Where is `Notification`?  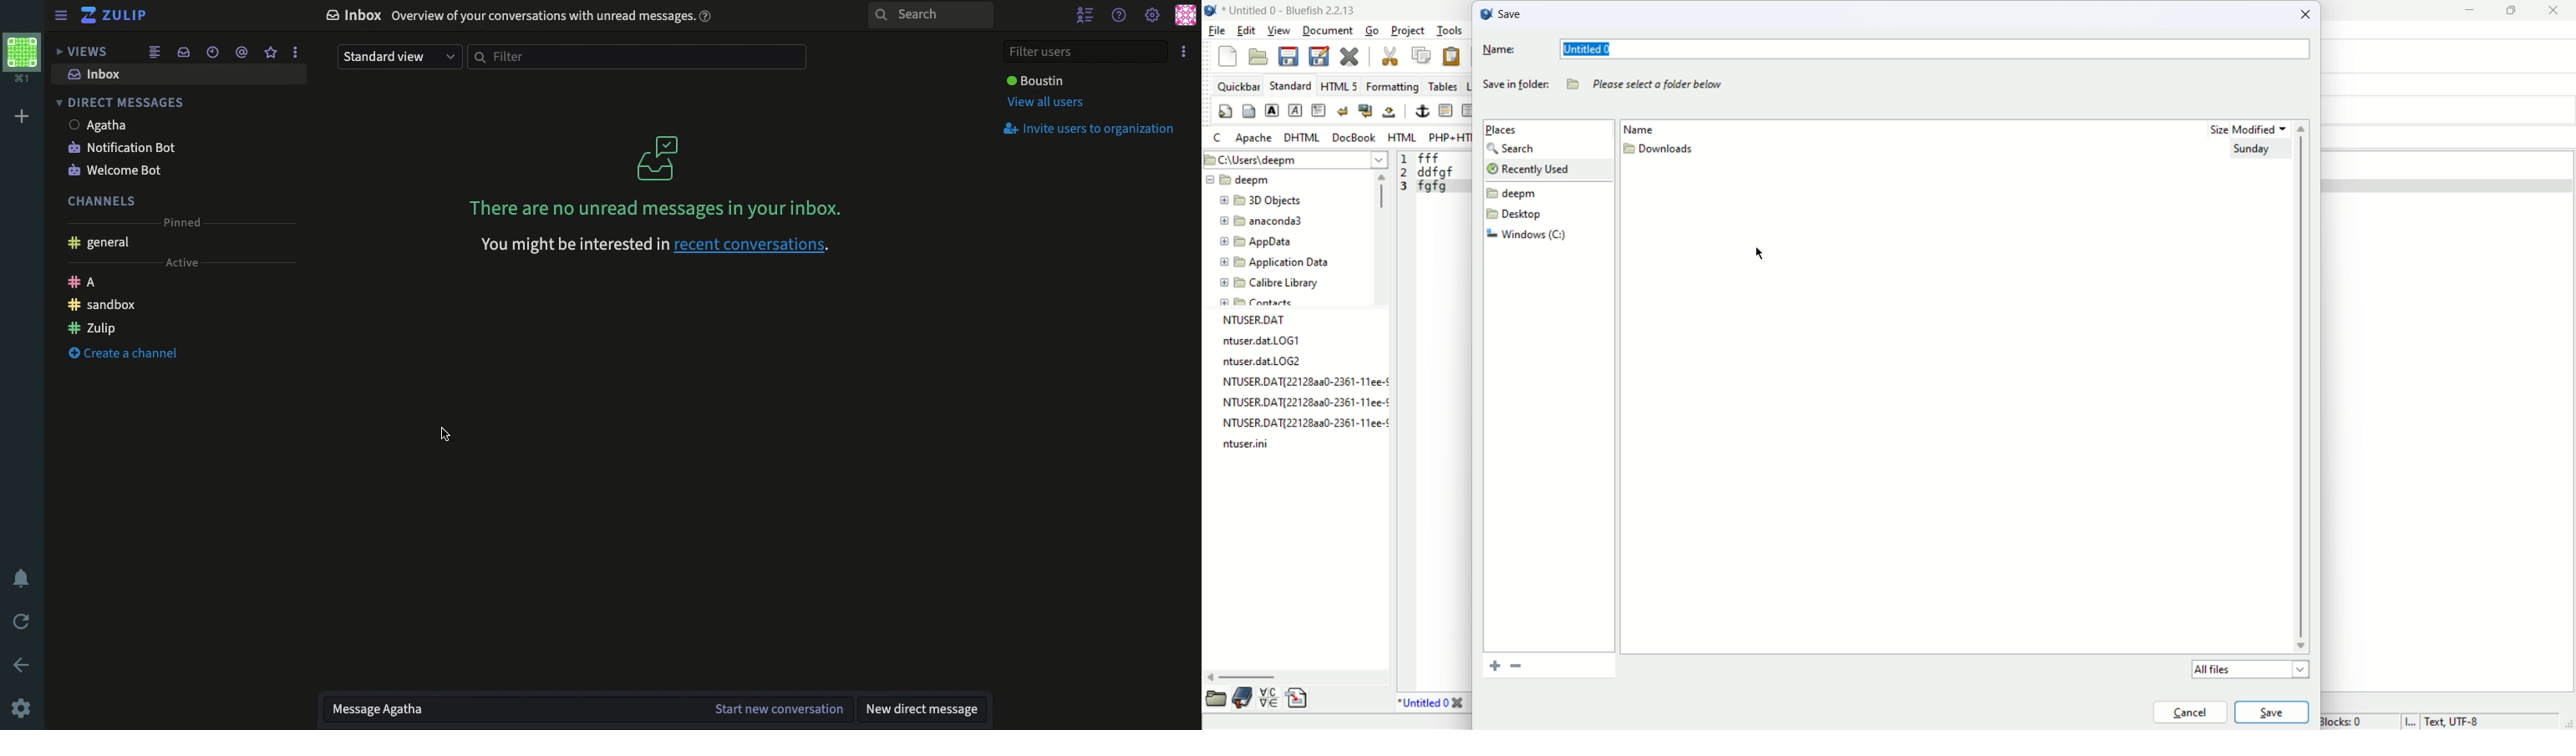
Notification is located at coordinates (19, 576).